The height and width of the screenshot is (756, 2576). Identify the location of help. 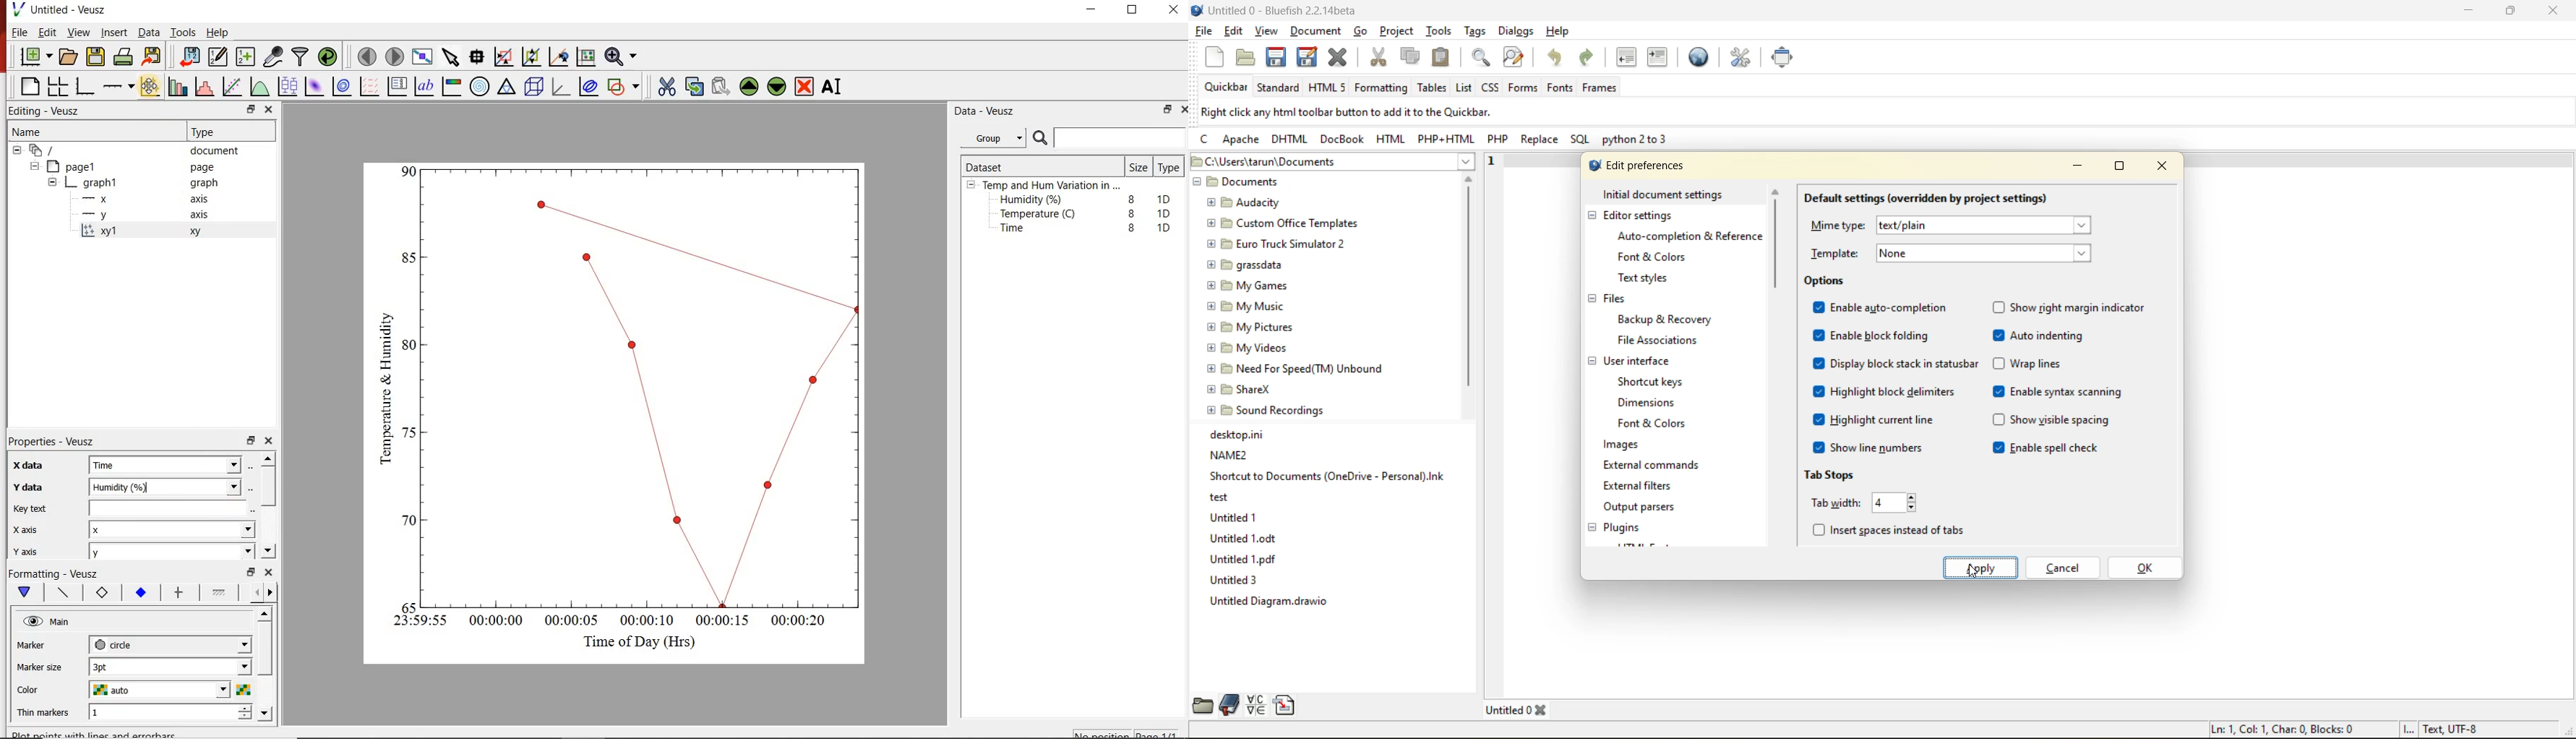
(1558, 30).